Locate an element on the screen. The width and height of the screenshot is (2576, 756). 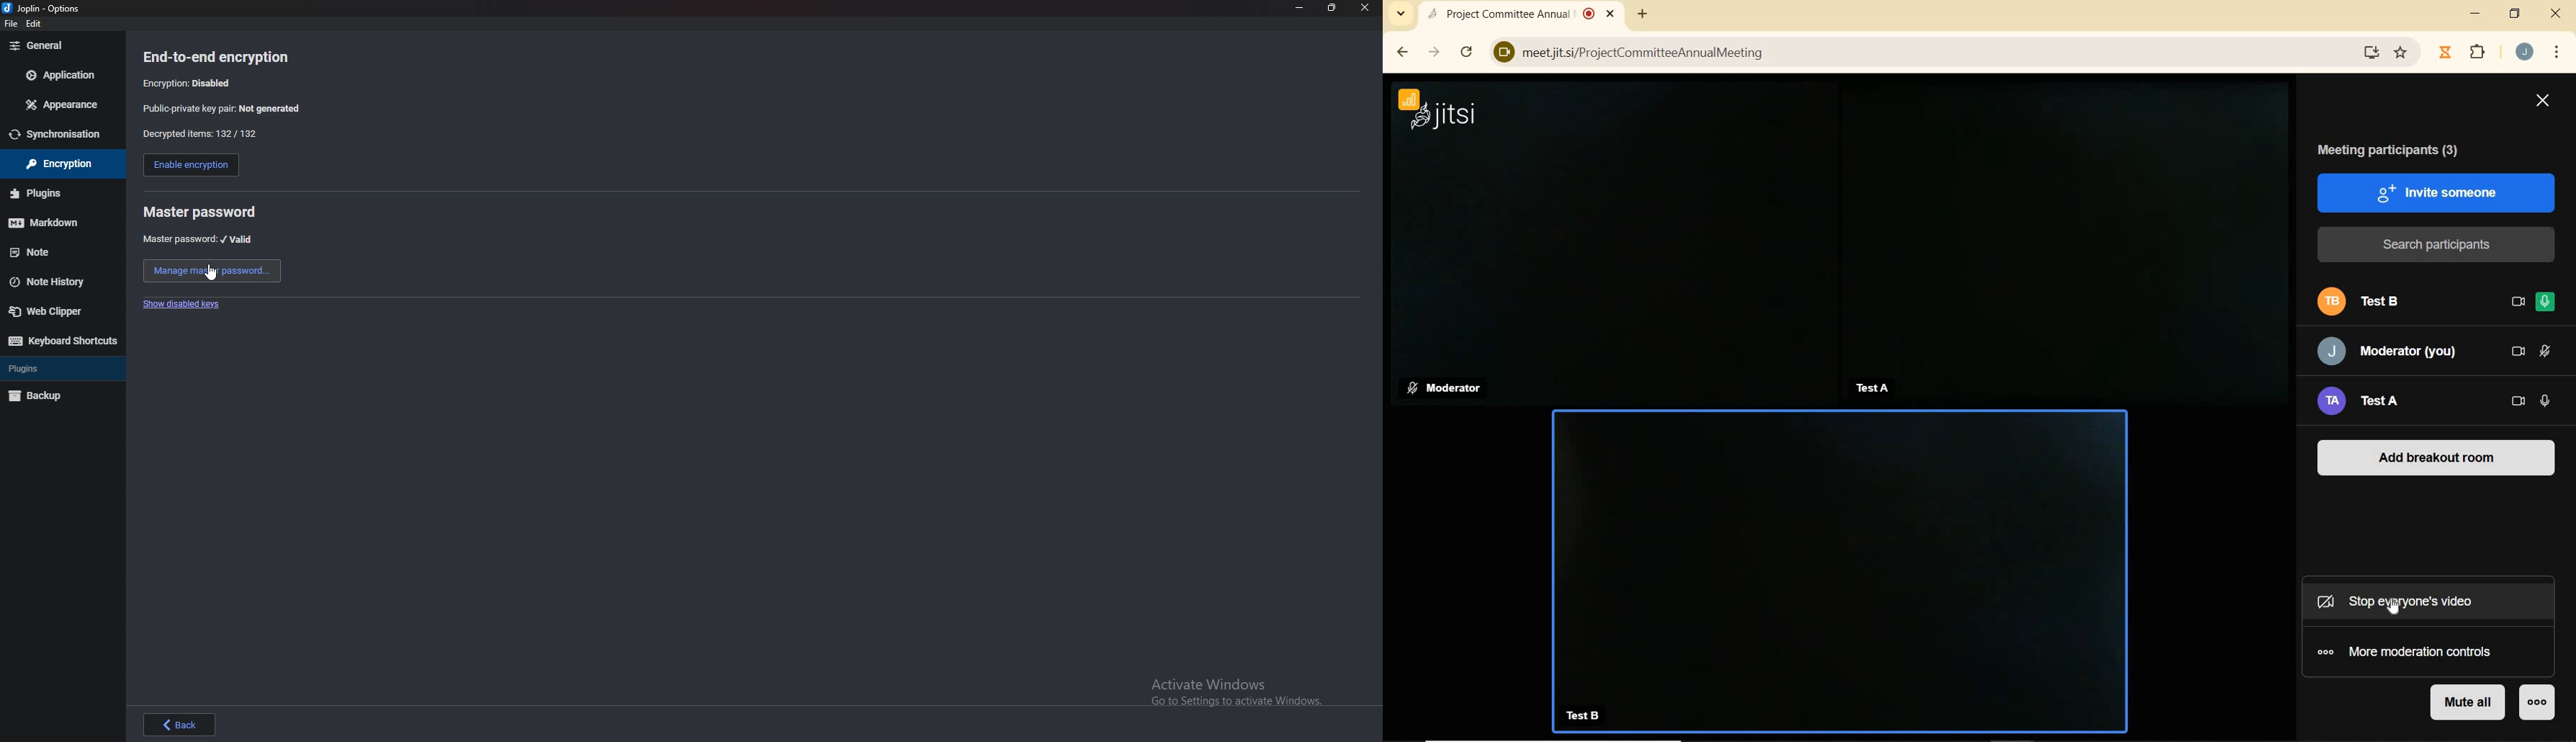
SEARCH TABS is located at coordinates (1401, 16).